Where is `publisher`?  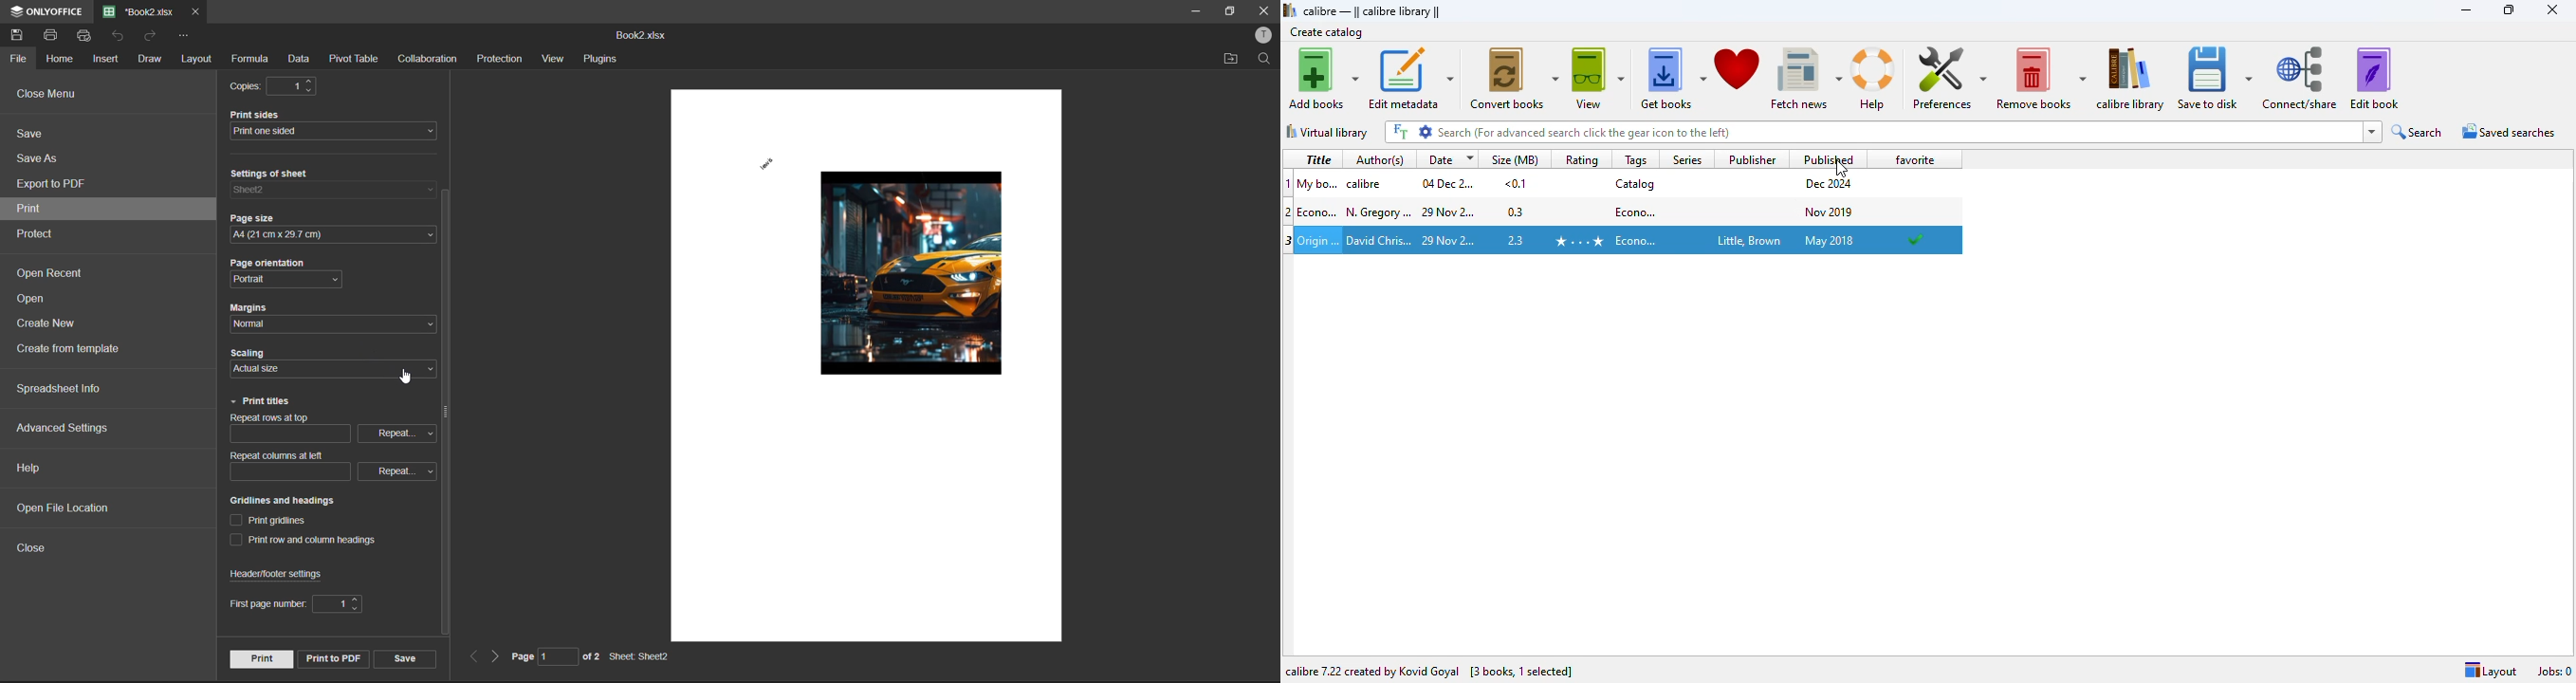 publisher is located at coordinates (1748, 240).